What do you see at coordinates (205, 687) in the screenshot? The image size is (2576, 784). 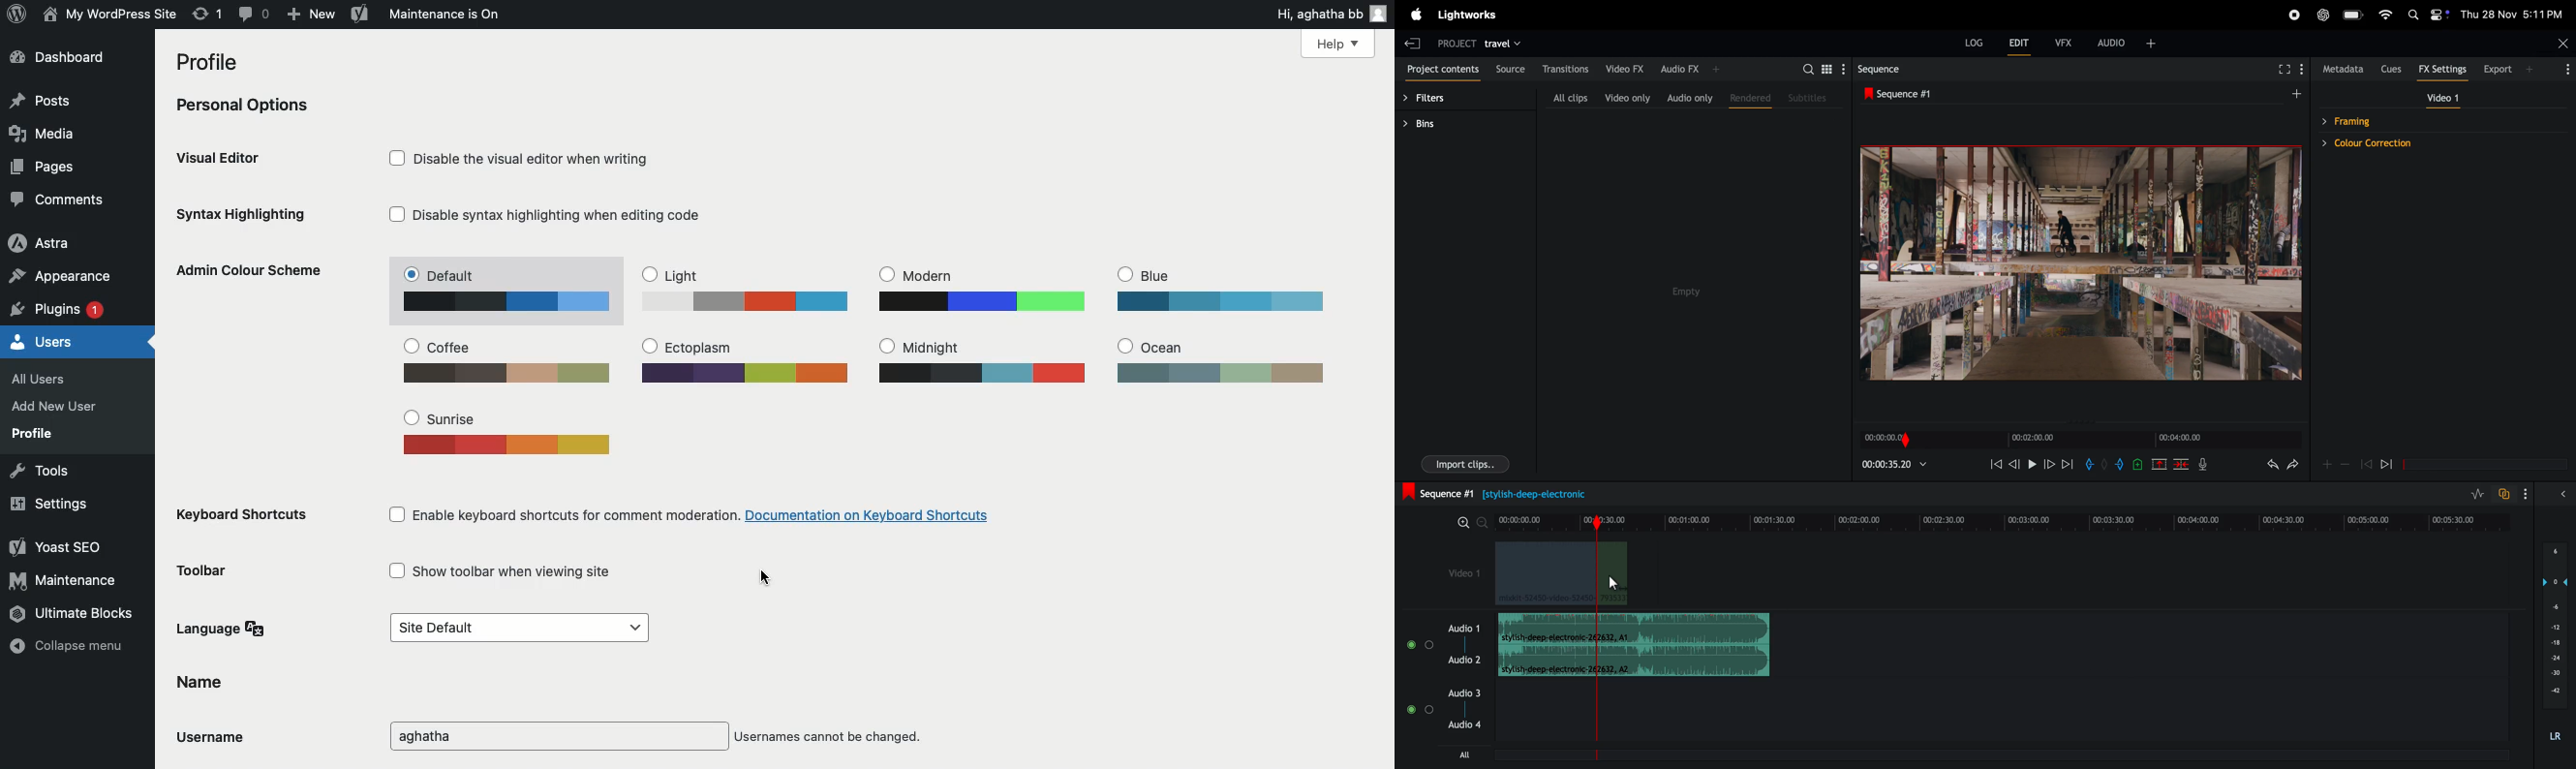 I see `Name` at bounding box center [205, 687].